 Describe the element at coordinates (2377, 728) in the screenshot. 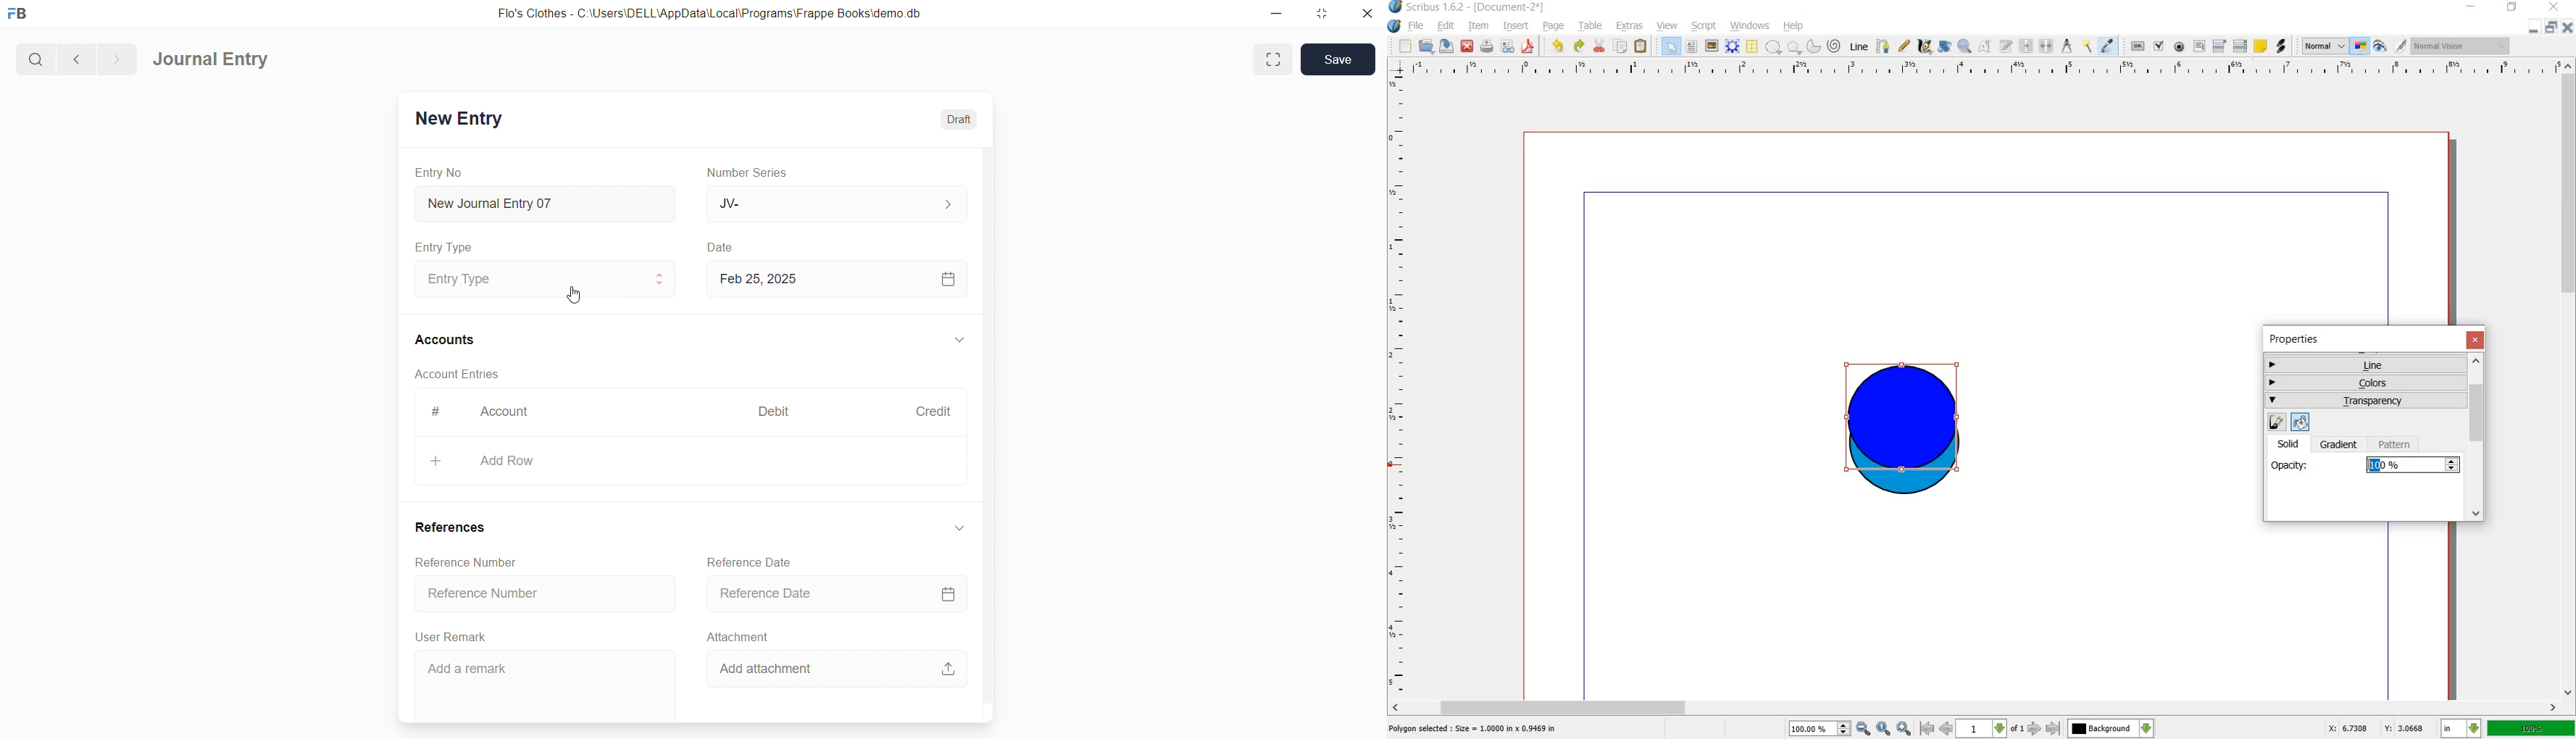

I see `X: 3.3487   Y: 2.7579` at that location.